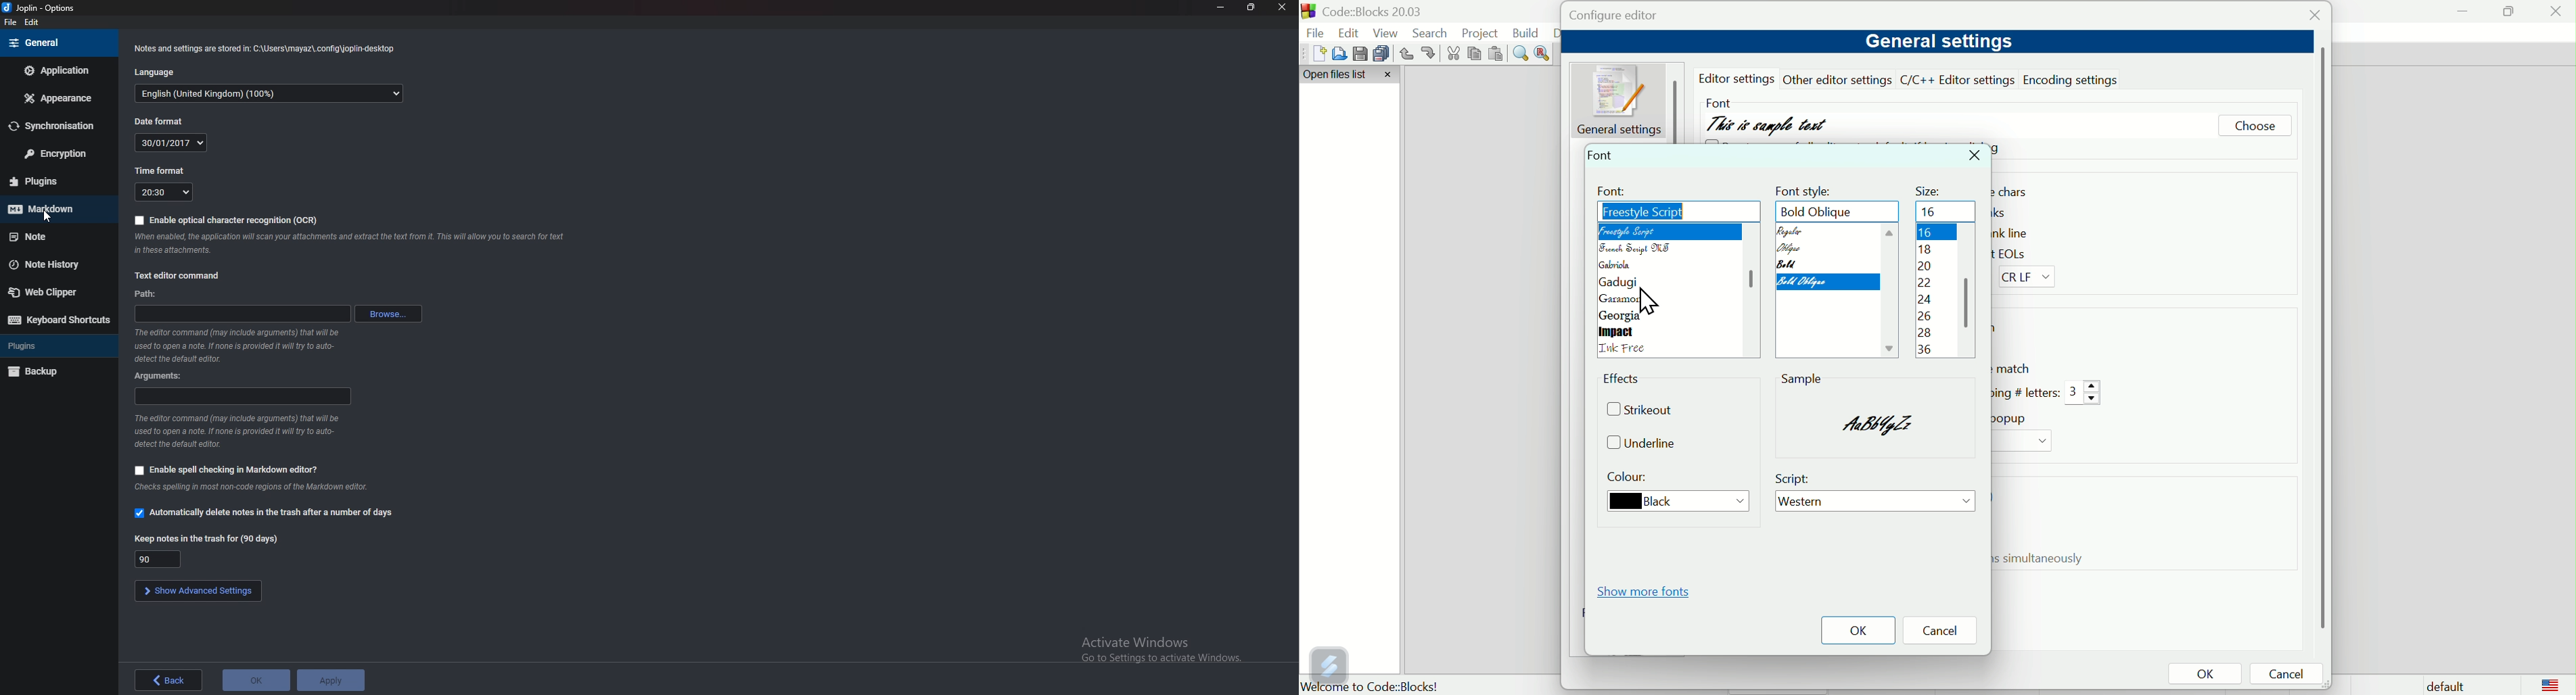 This screenshot has width=2576, height=700. What do you see at coordinates (9, 23) in the screenshot?
I see `file` at bounding box center [9, 23].